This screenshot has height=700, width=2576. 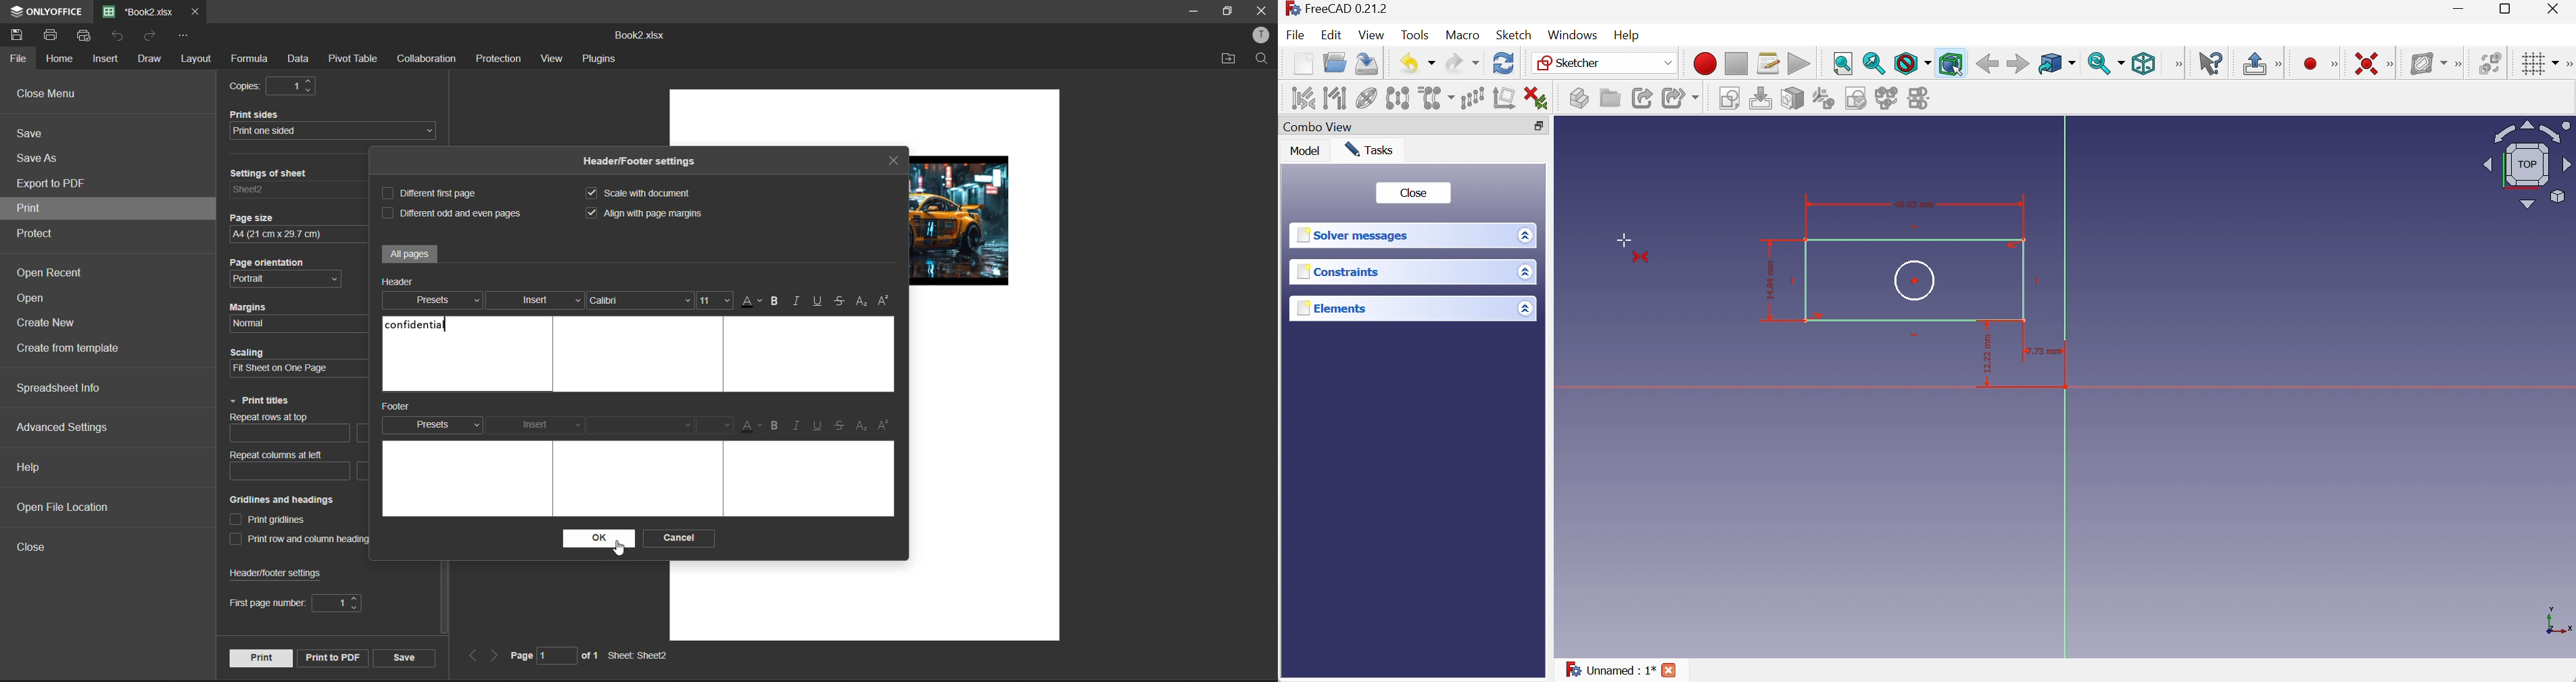 I want to click on print, so click(x=35, y=208).